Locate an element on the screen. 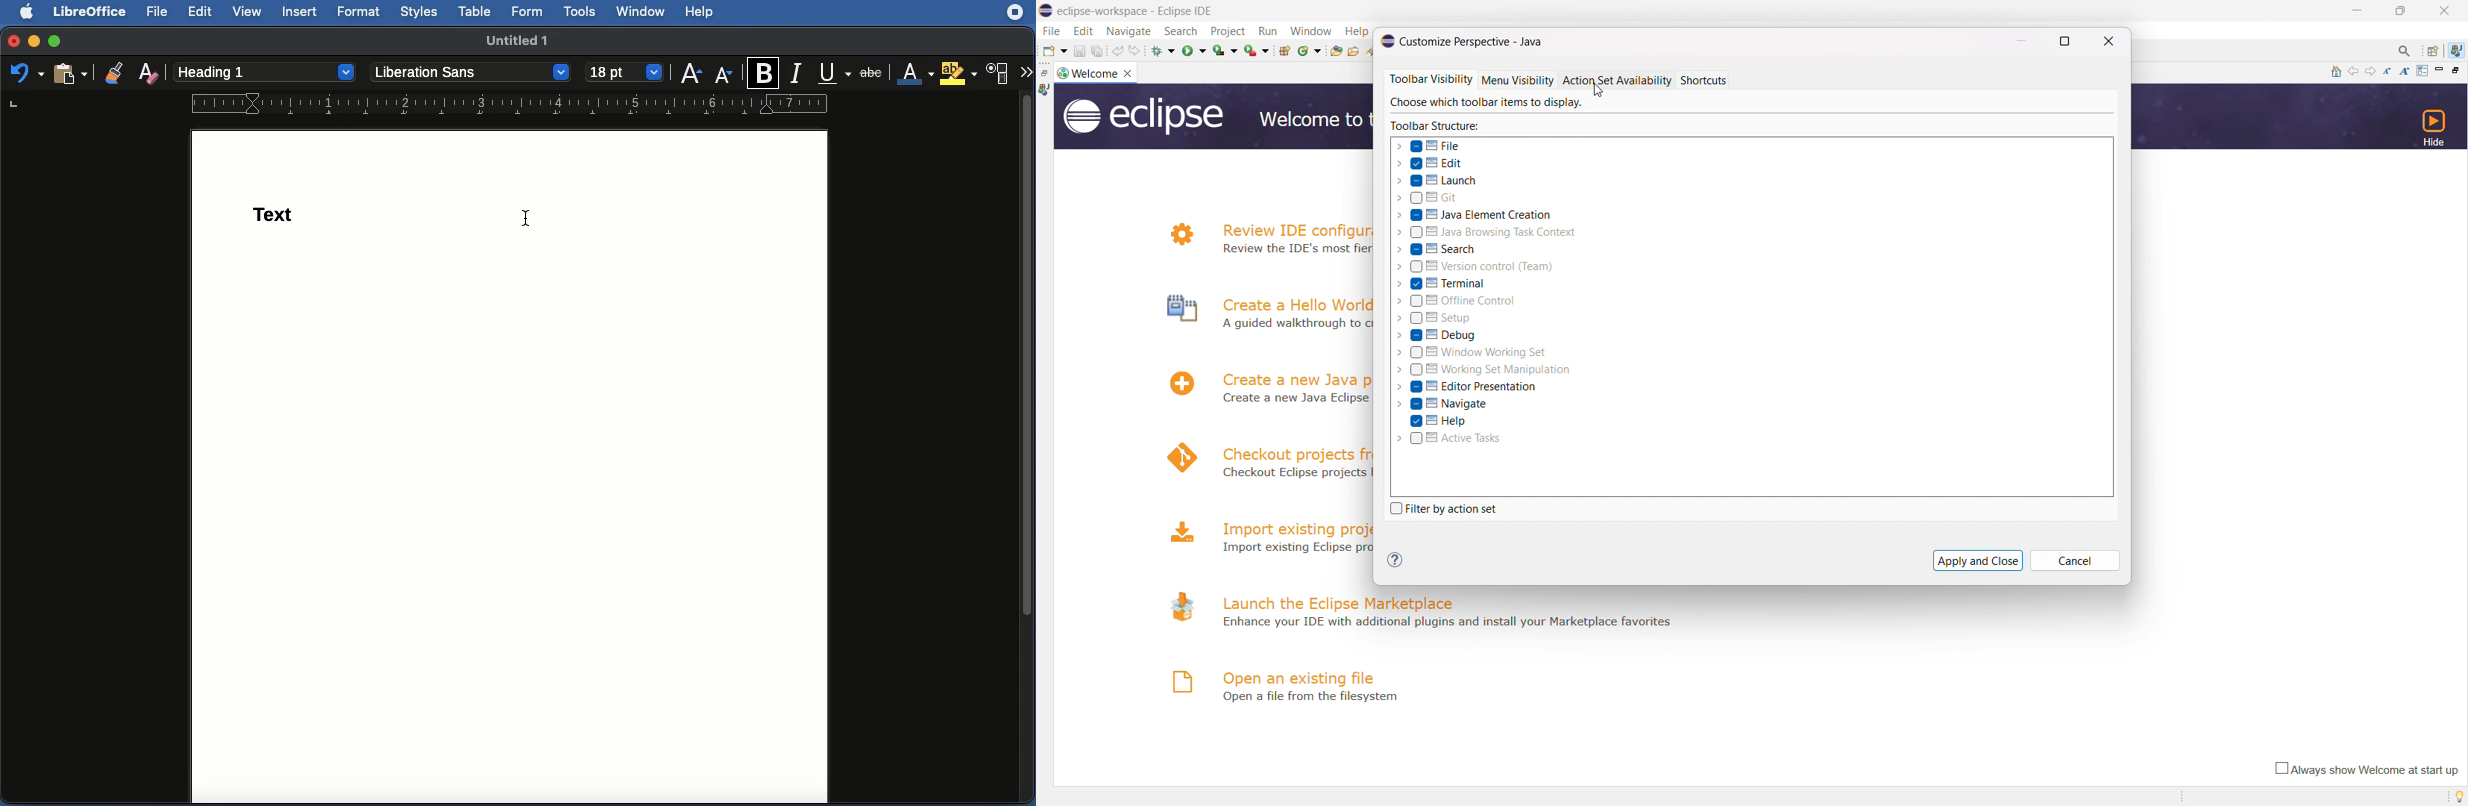 This screenshot has height=812, width=2492. apply and close is located at coordinates (1979, 560).